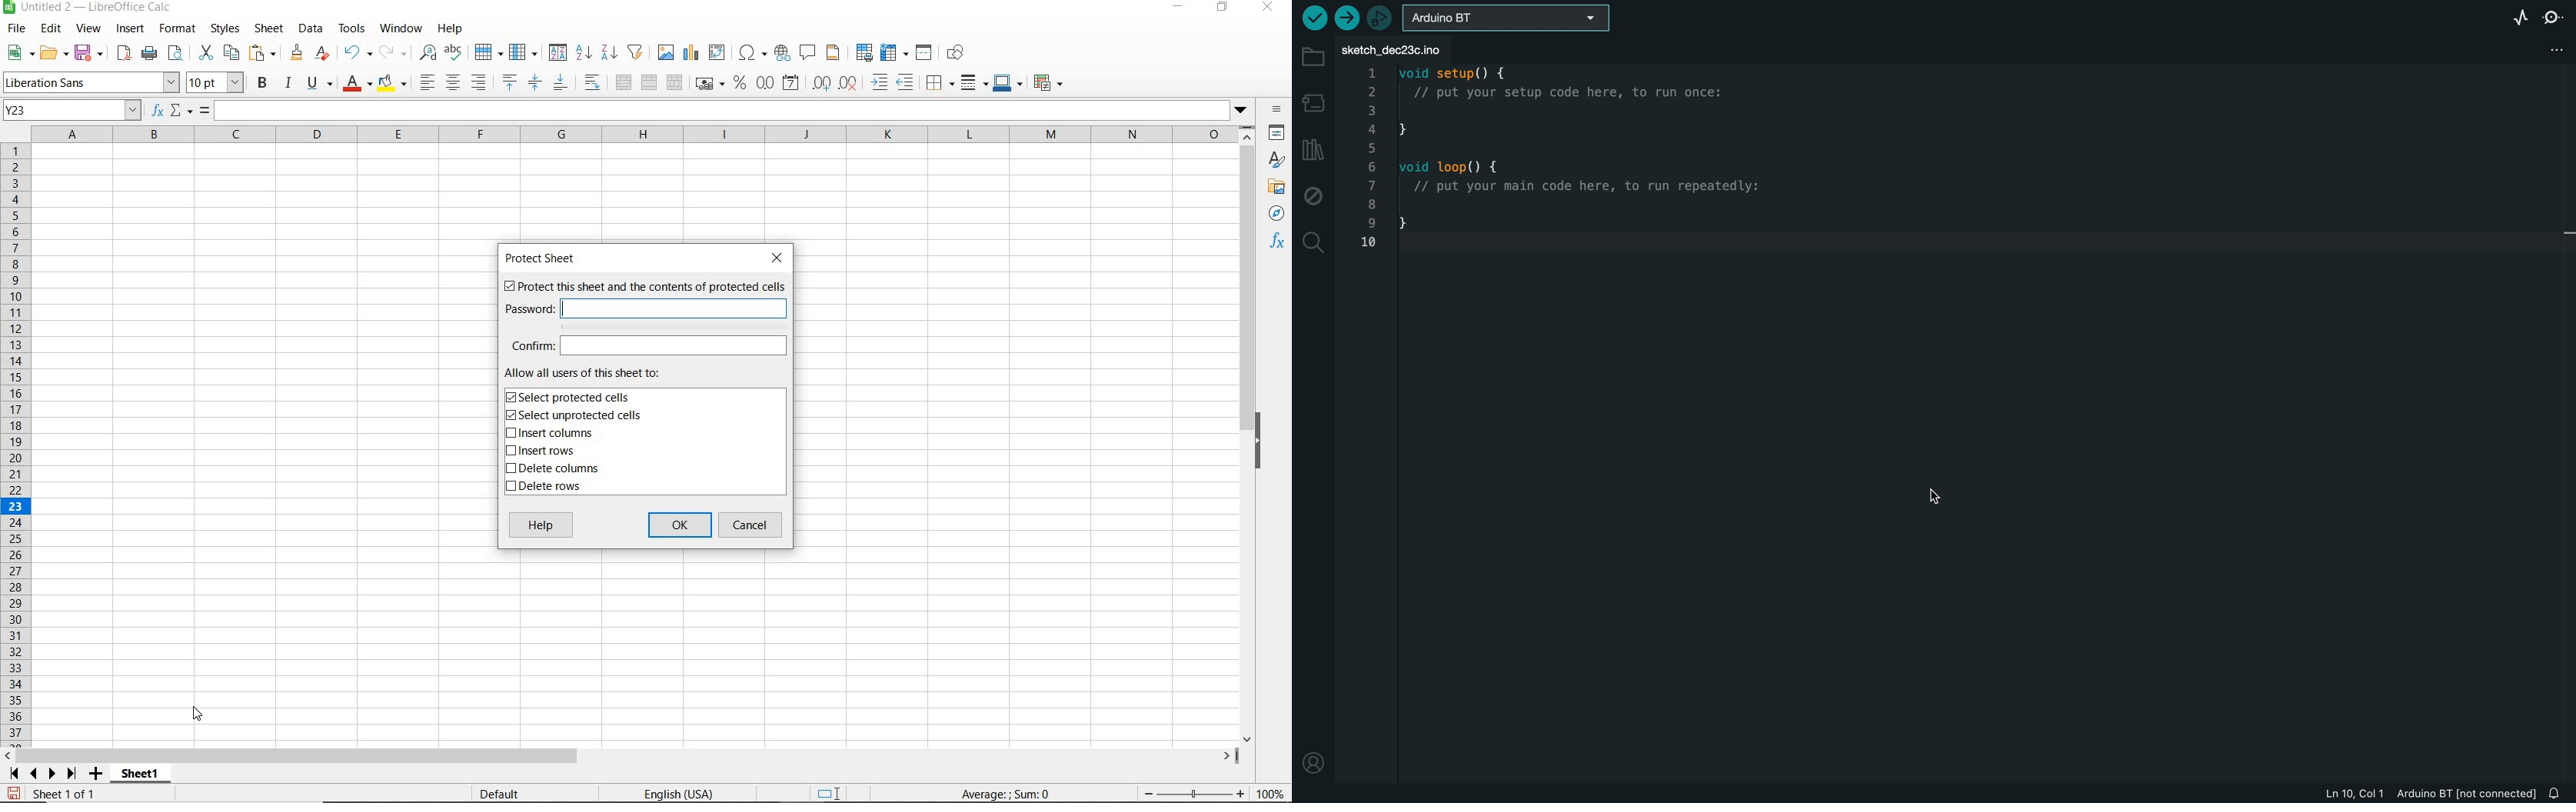  What do you see at coordinates (1180, 8) in the screenshot?
I see `MINIMIZE` at bounding box center [1180, 8].